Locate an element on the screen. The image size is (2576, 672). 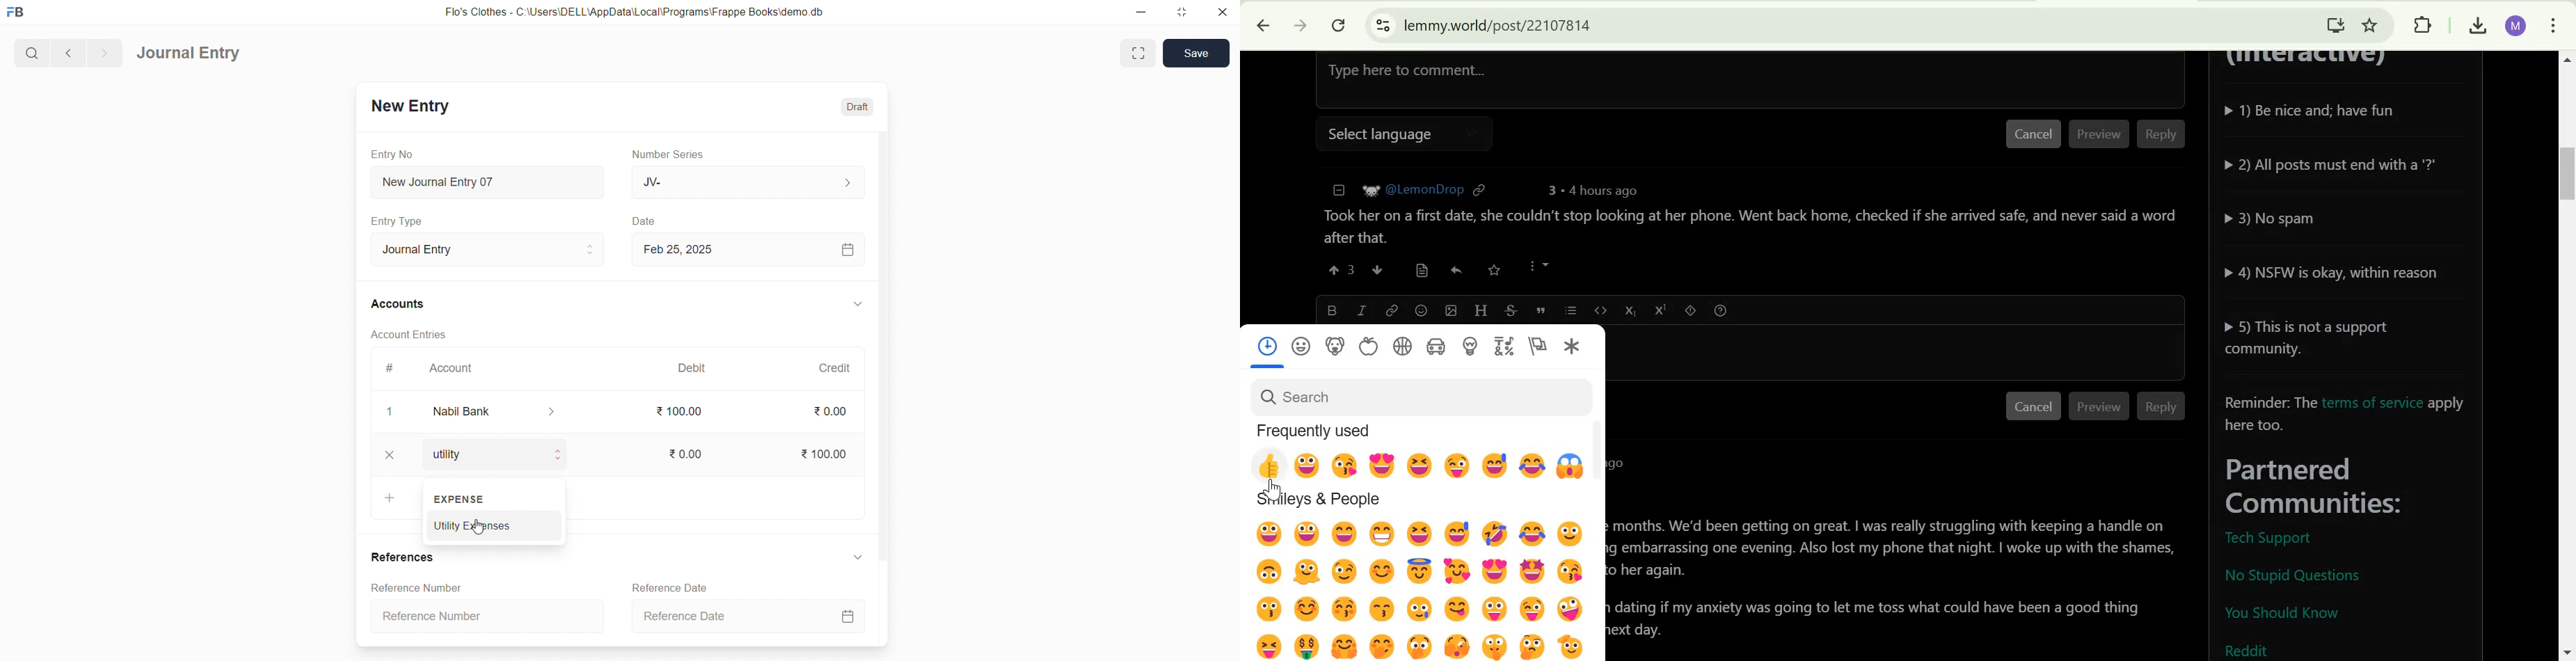
Emojis is located at coordinates (1420, 463).